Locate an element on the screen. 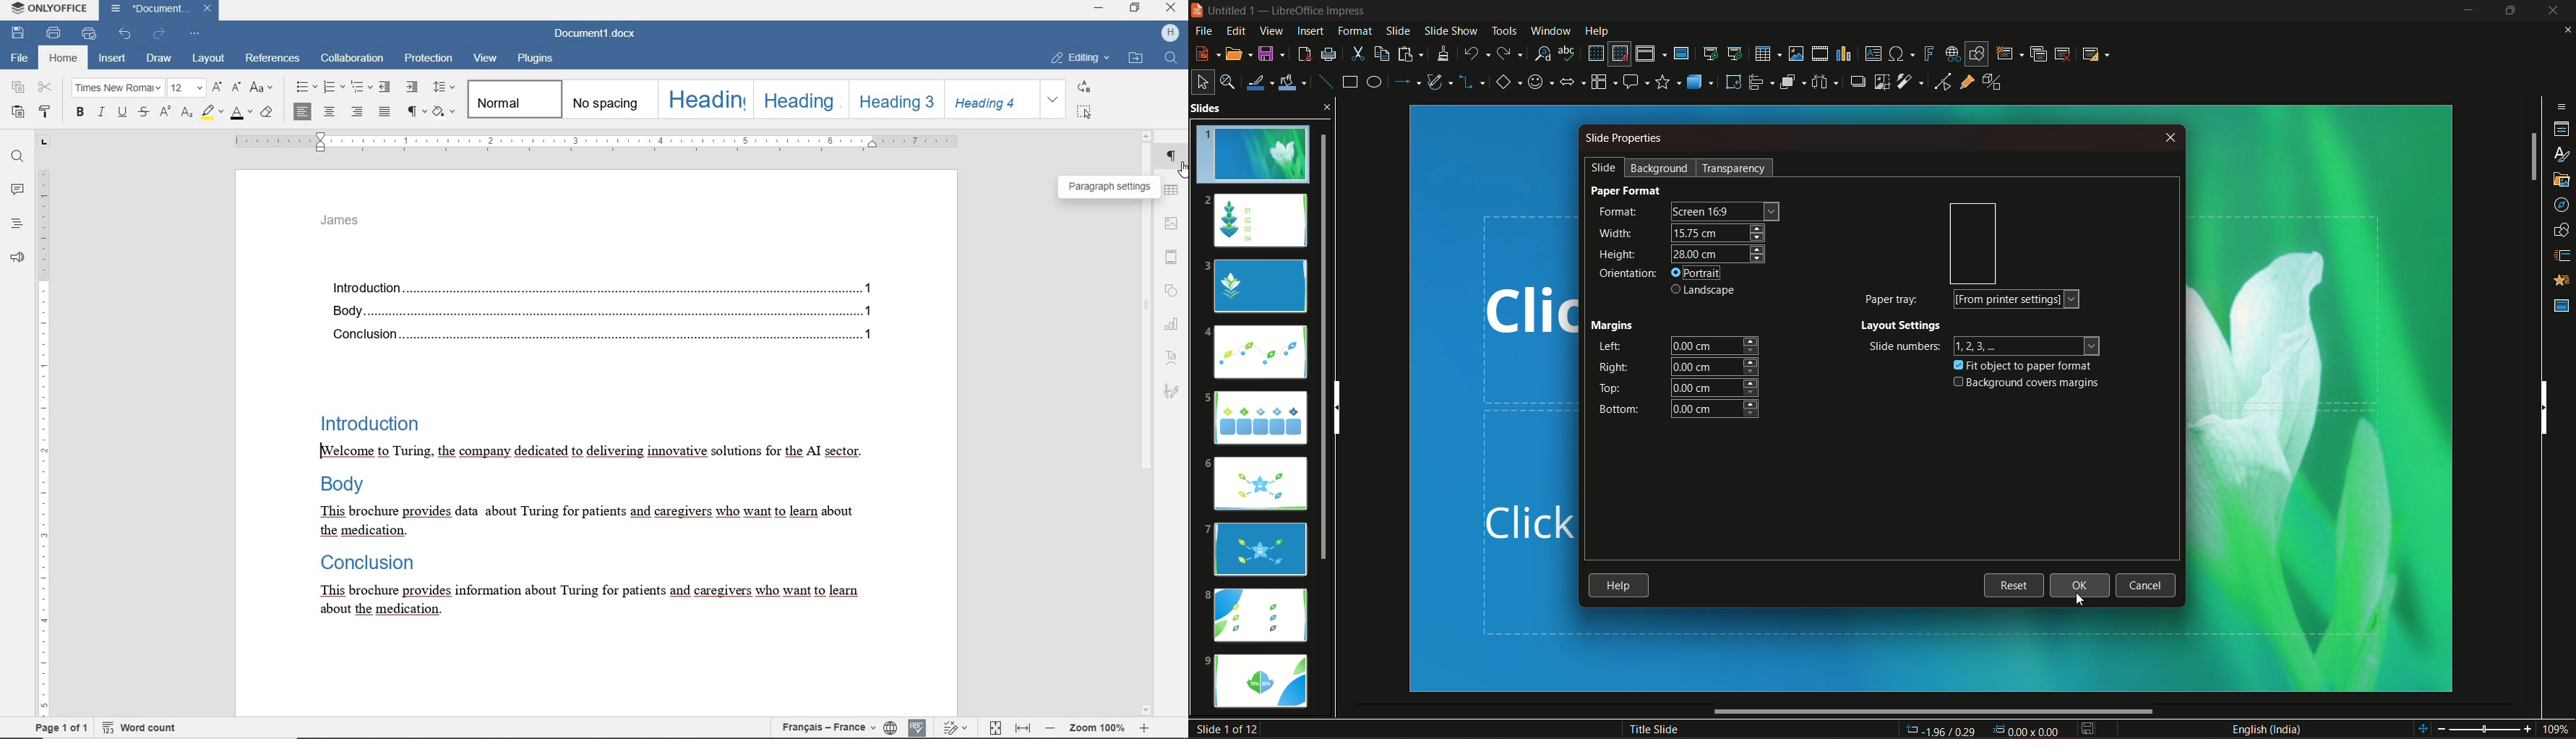 The height and width of the screenshot is (756, 2576). fill color is located at coordinates (1295, 80).